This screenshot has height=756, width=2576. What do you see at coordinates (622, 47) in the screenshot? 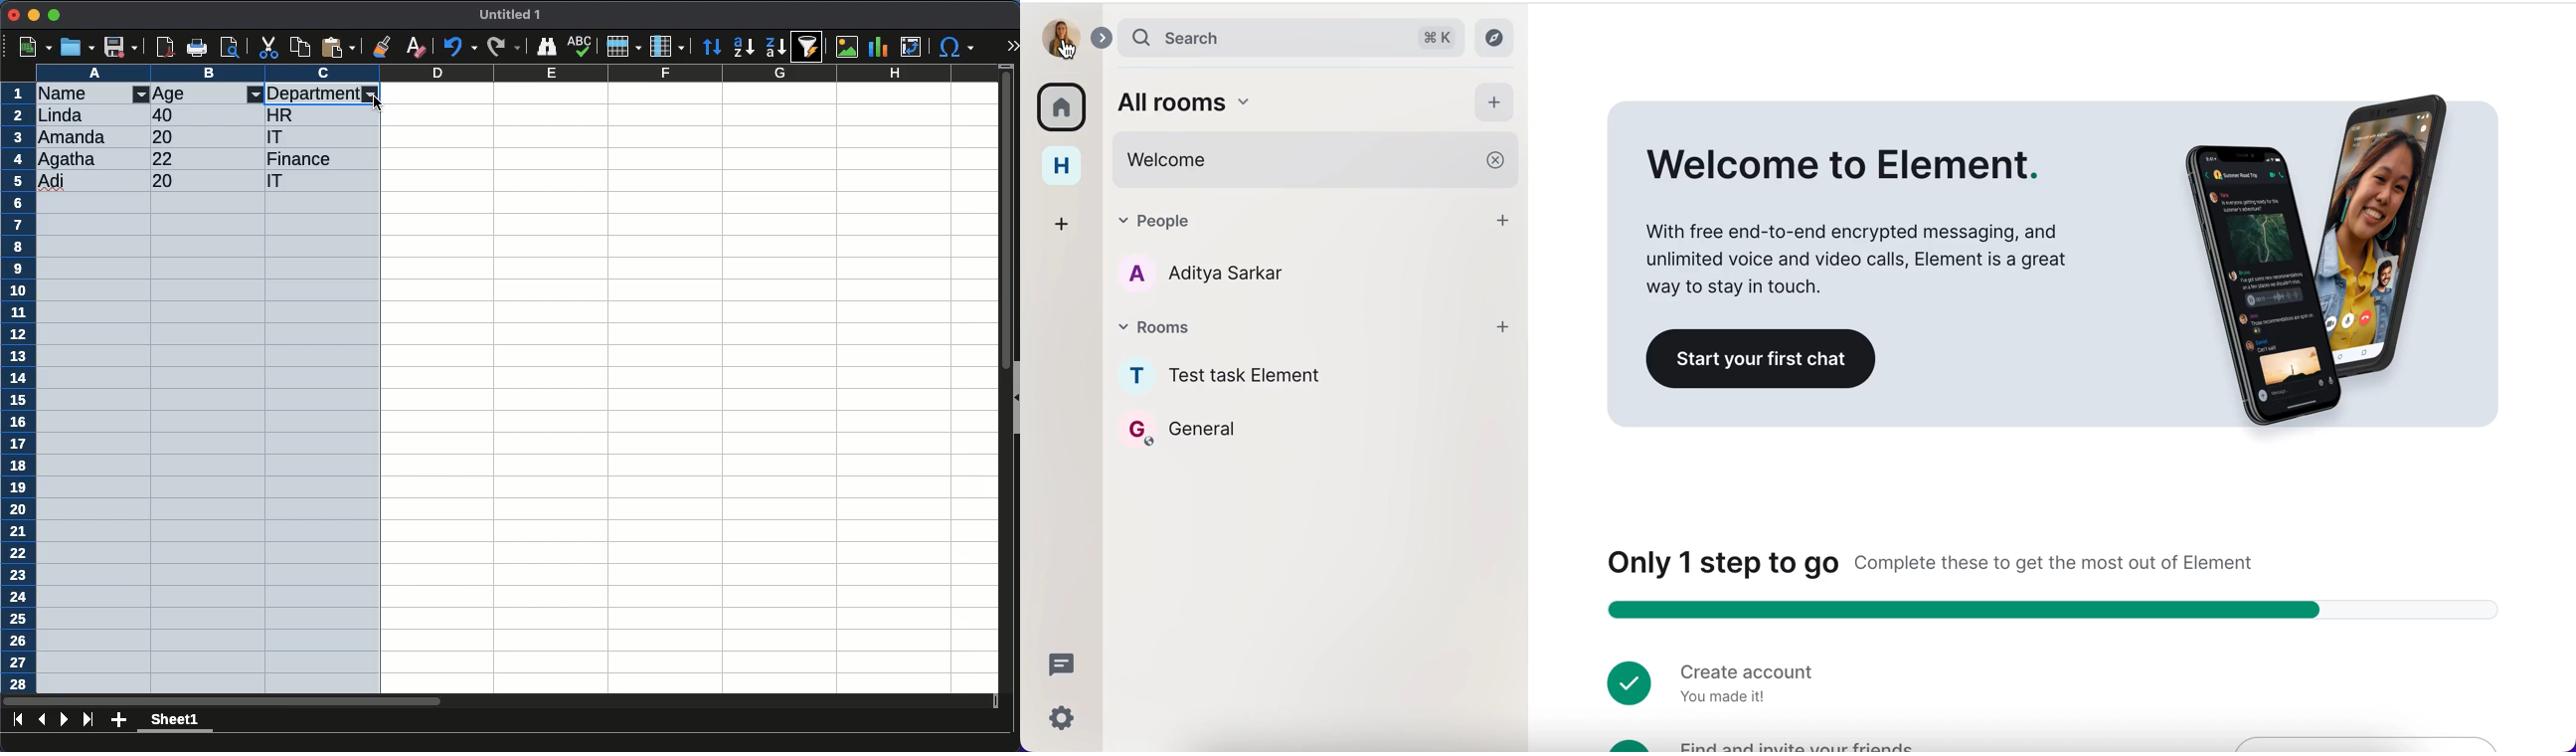
I see `rows` at bounding box center [622, 47].